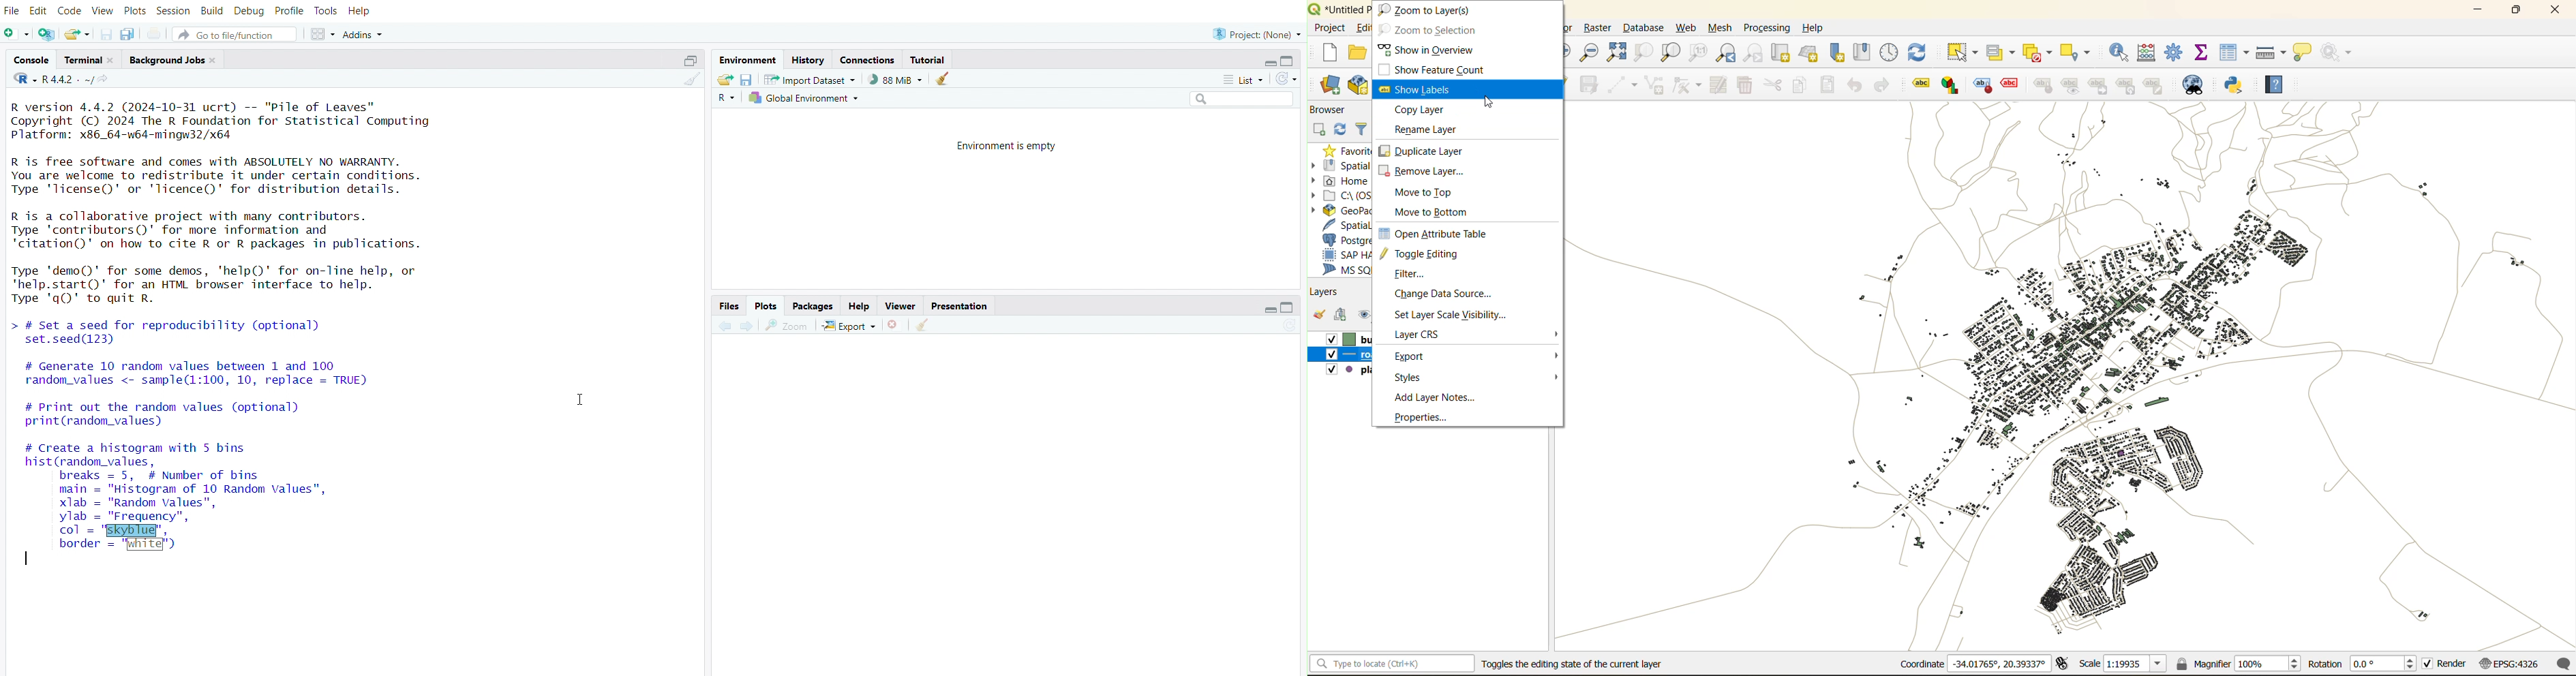 The height and width of the screenshot is (700, 2576). I want to click on 88 MiB, so click(895, 79).